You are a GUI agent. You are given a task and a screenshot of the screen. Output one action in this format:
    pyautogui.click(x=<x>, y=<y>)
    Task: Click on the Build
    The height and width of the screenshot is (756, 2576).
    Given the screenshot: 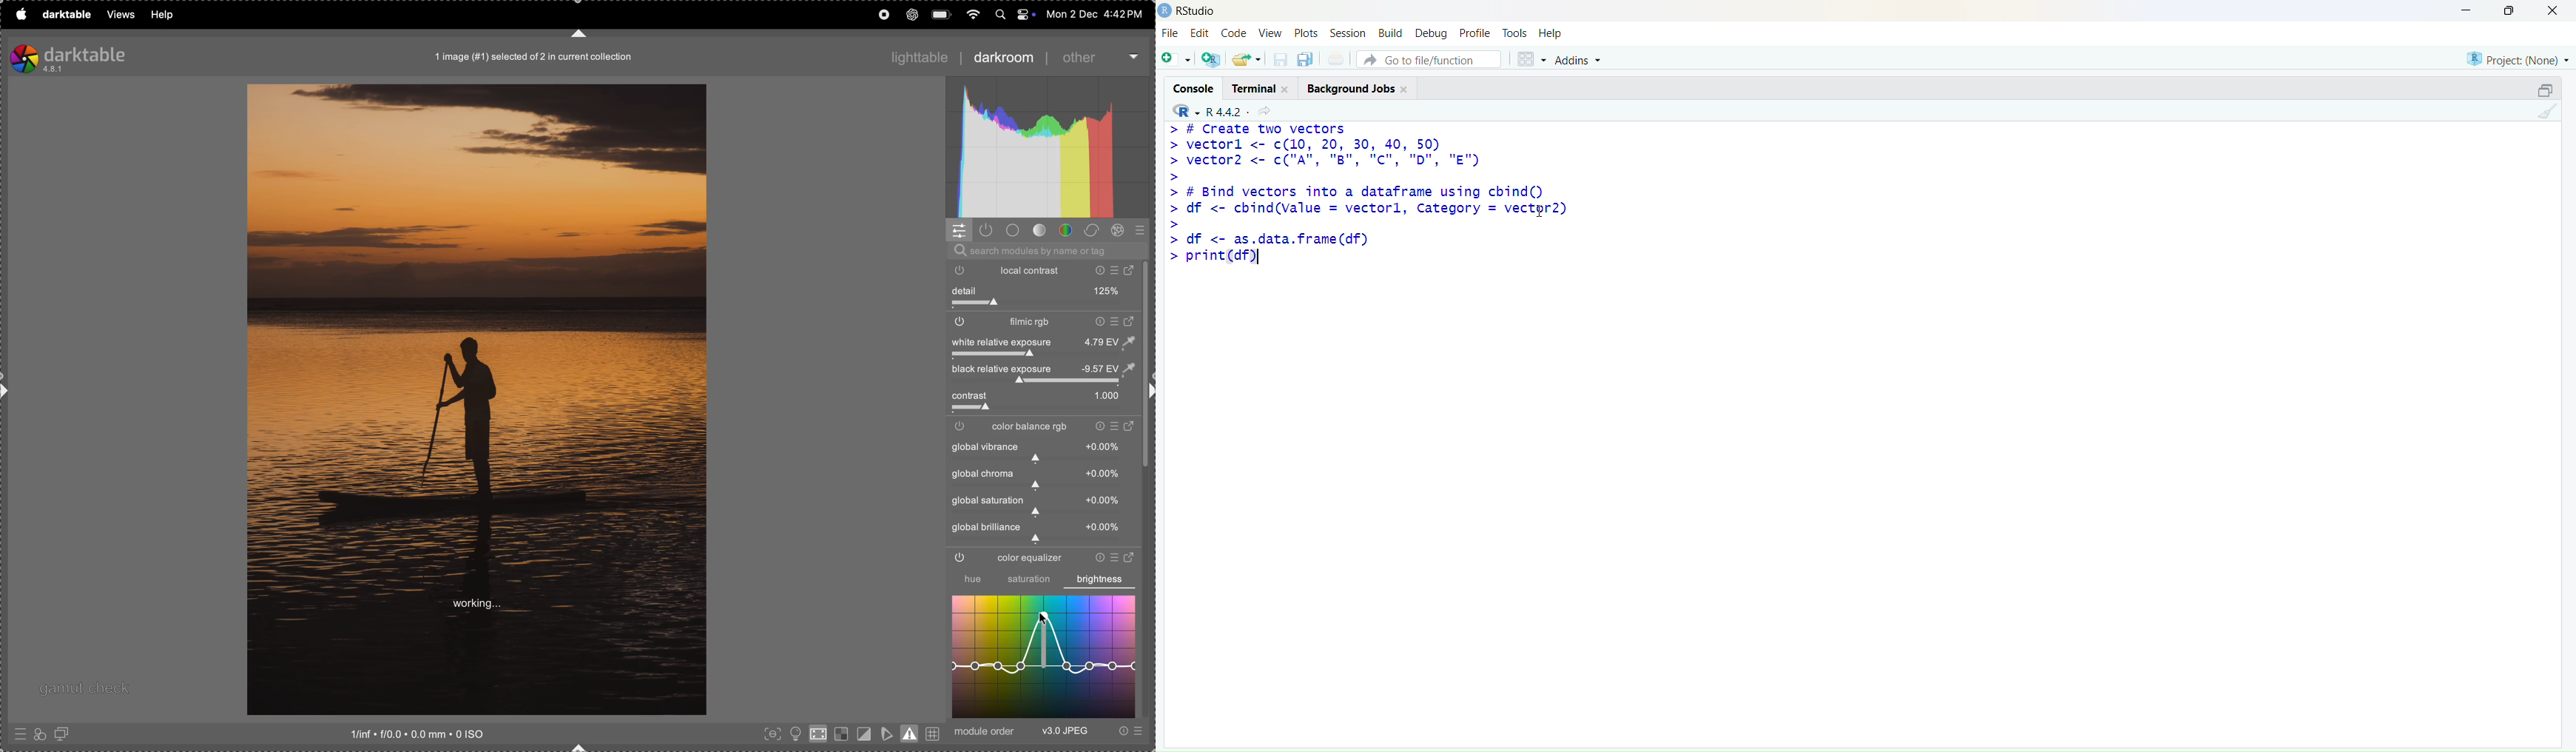 What is the action you would take?
    pyautogui.click(x=1391, y=32)
    